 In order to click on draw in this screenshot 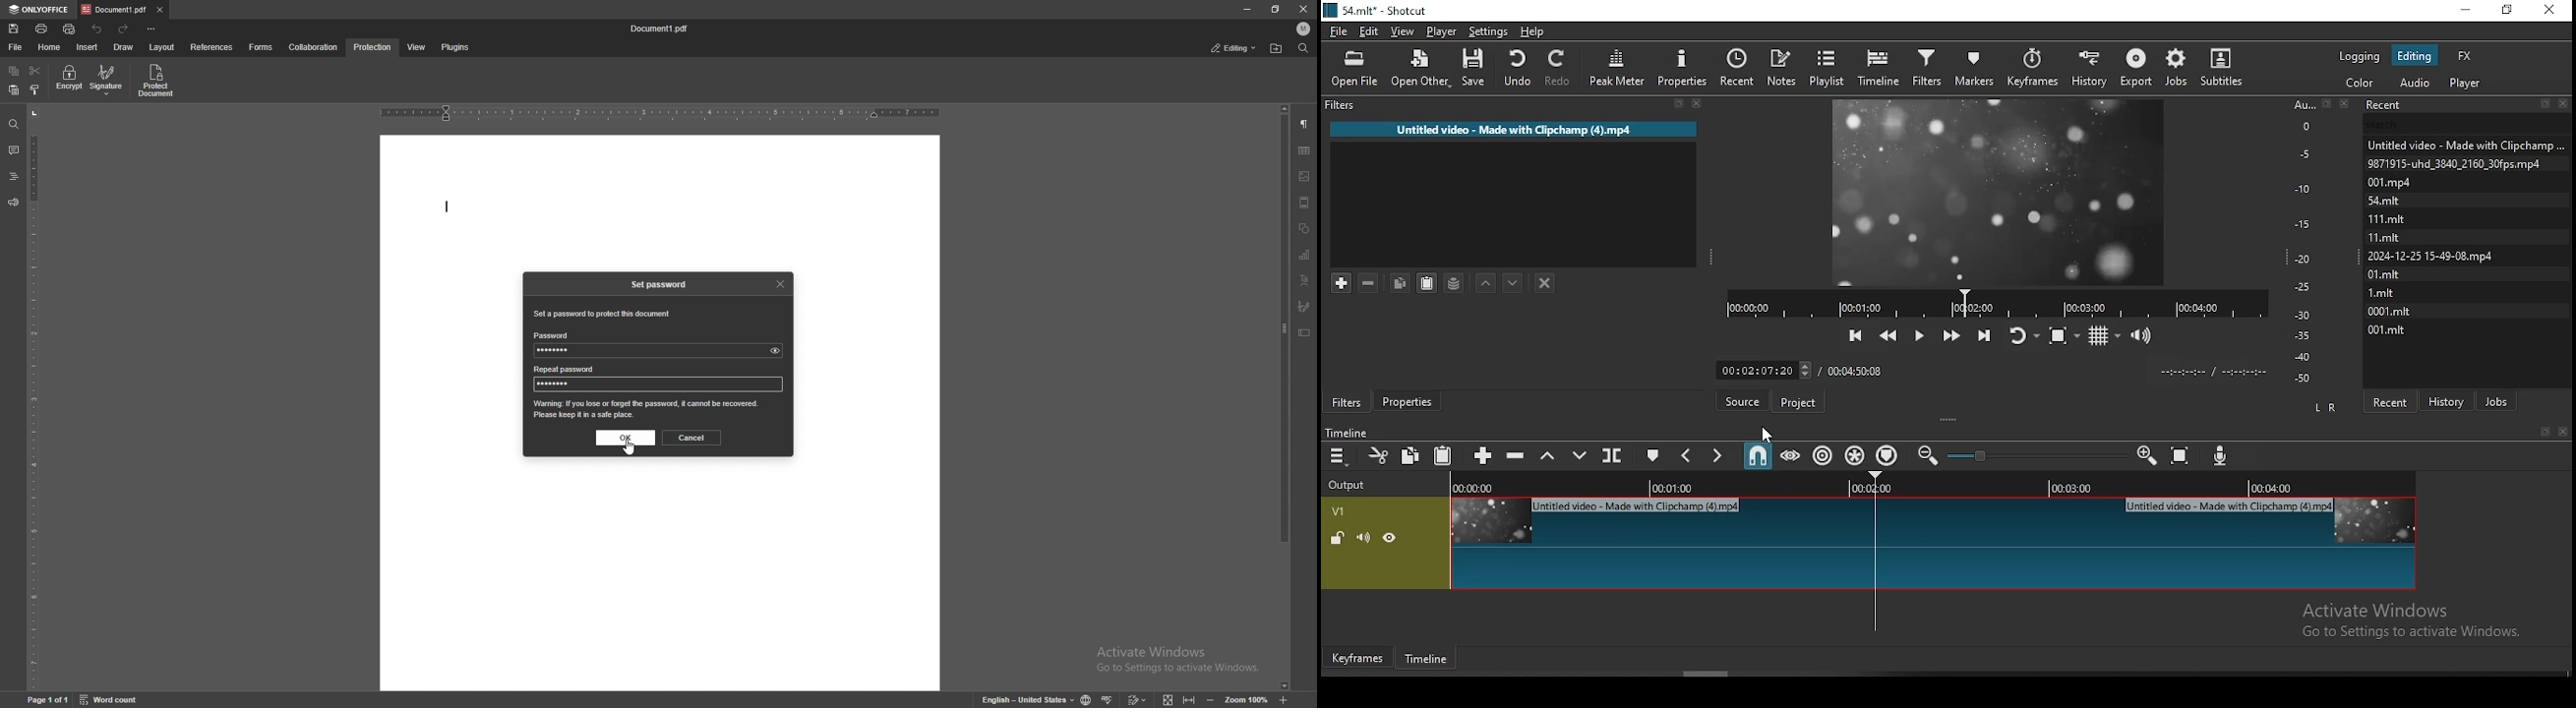, I will do `click(124, 47)`.